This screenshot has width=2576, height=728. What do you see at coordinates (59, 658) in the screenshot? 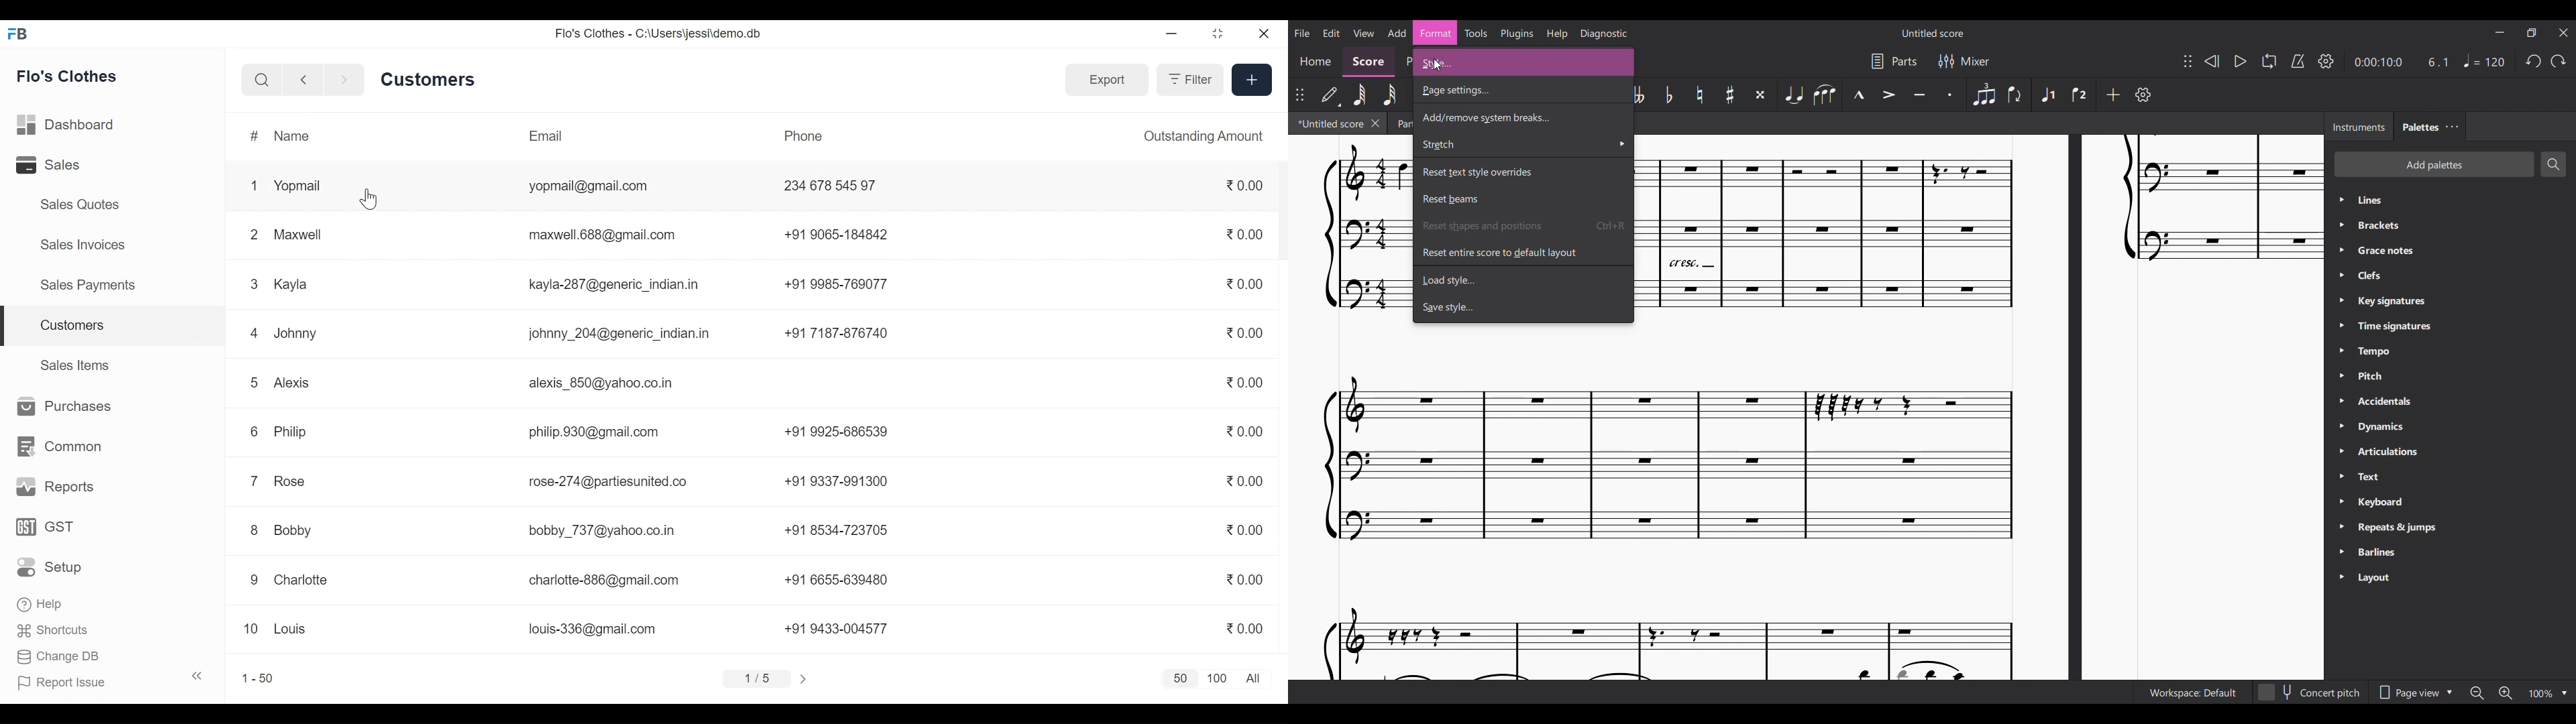
I see `Change DB` at bounding box center [59, 658].